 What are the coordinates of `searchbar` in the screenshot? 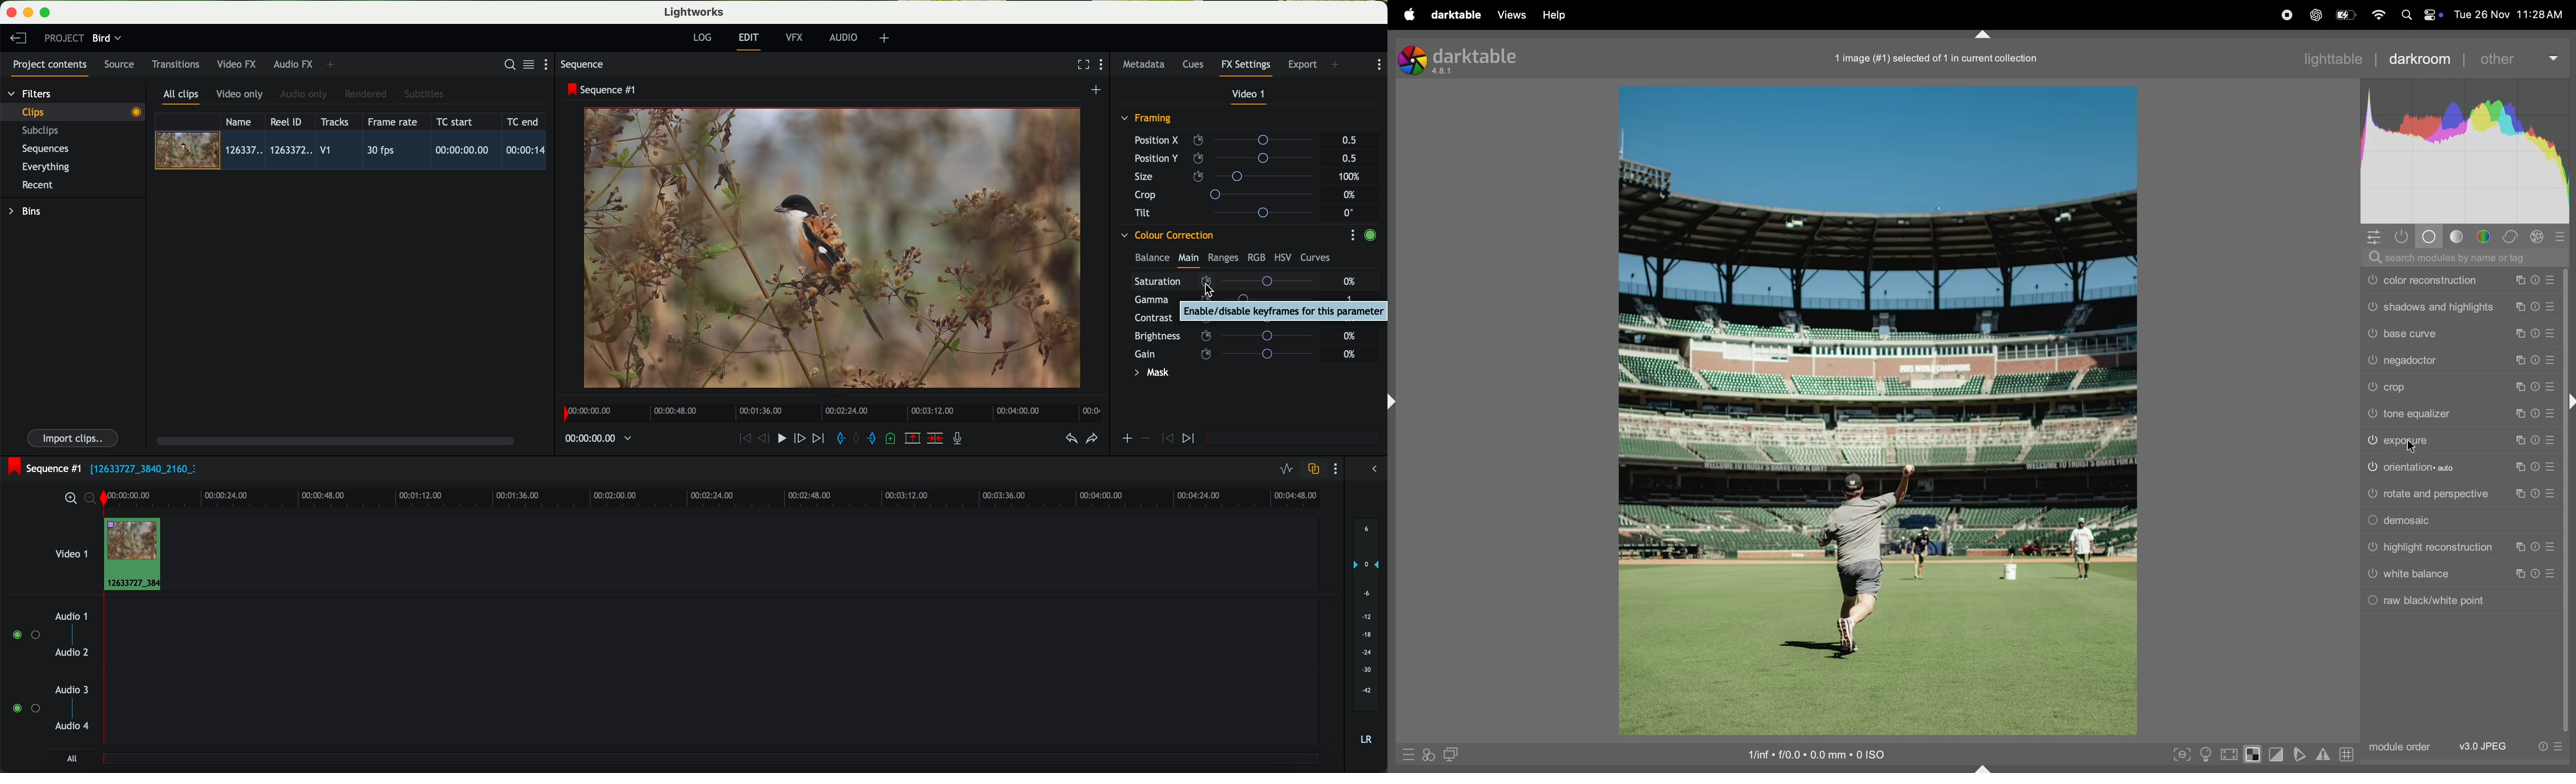 It's located at (2460, 258).